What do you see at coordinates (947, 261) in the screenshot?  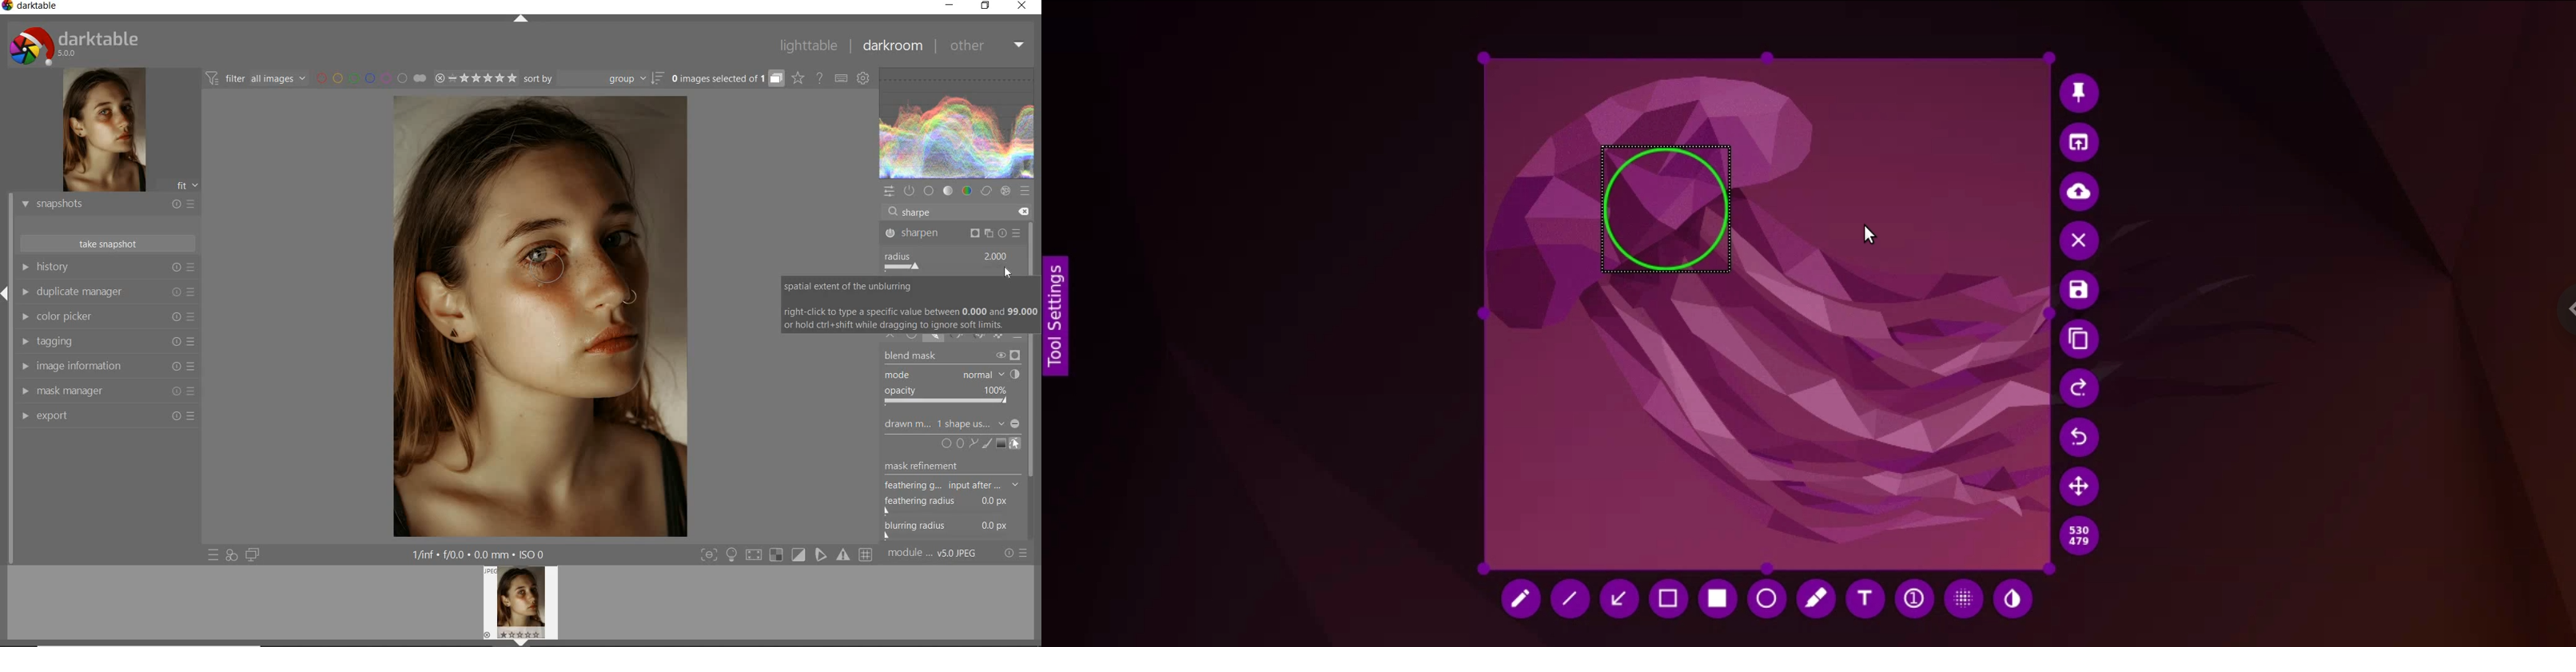 I see `RADIUS` at bounding box center [947, 261].